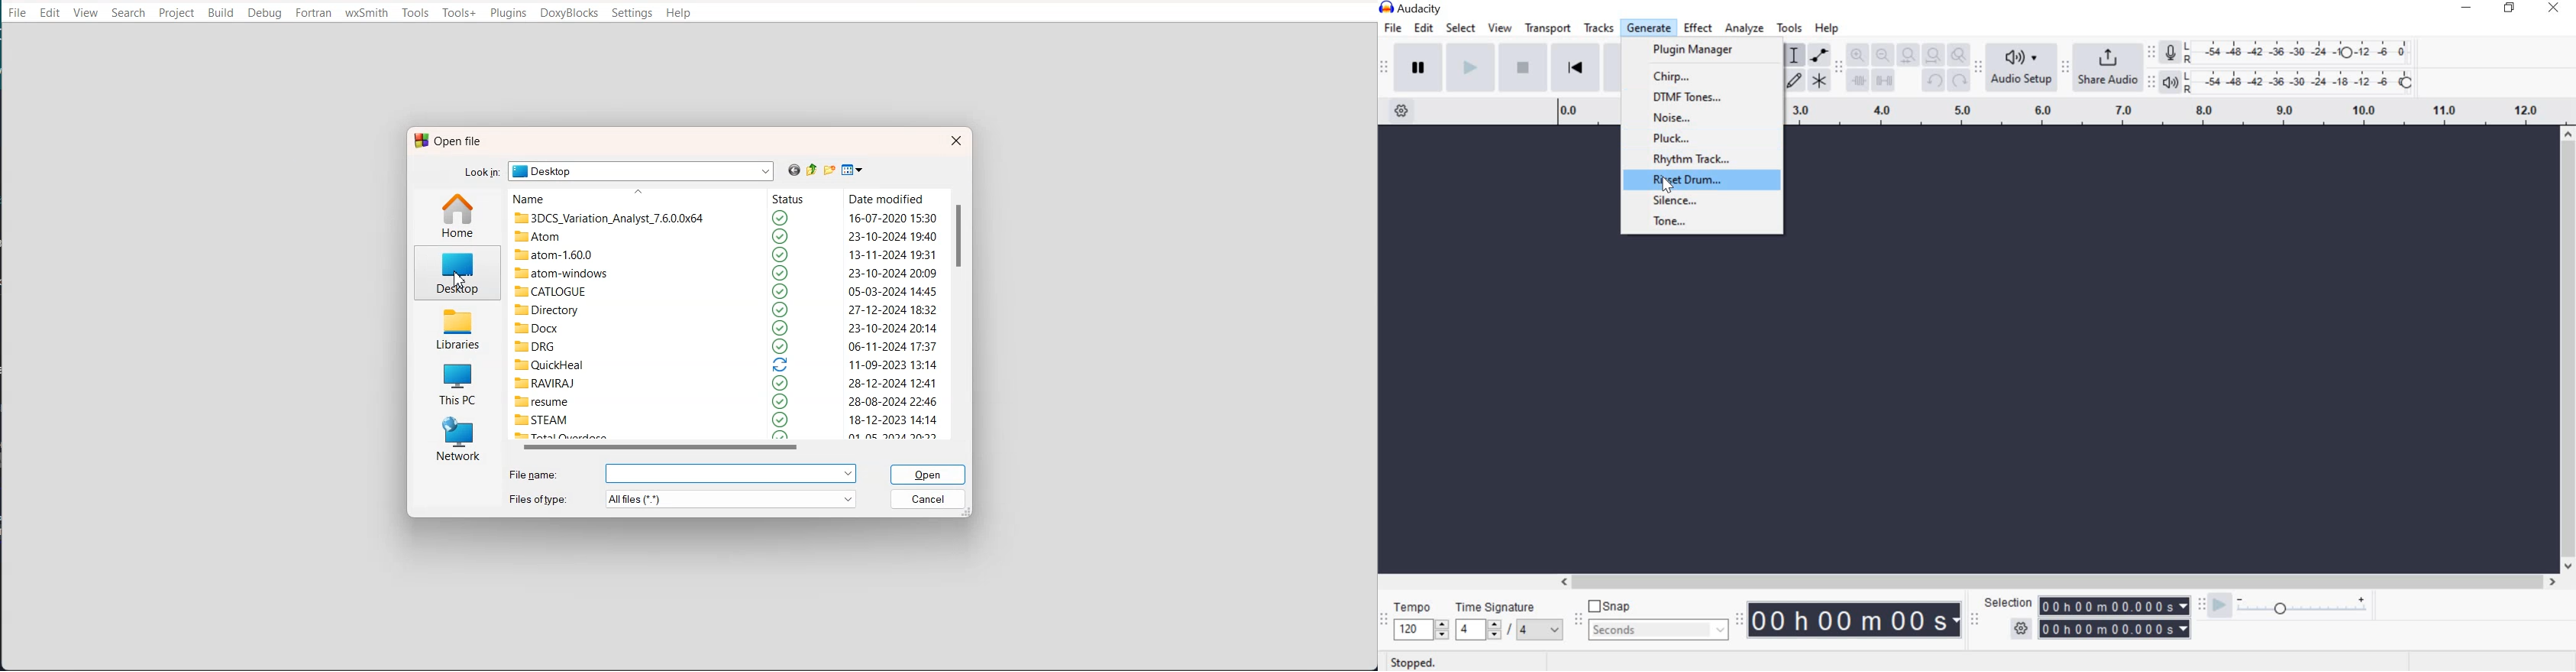 The width and height of the screenshot is (2576, 672). I want to click on Multi-Tool, so click(1819, 79).